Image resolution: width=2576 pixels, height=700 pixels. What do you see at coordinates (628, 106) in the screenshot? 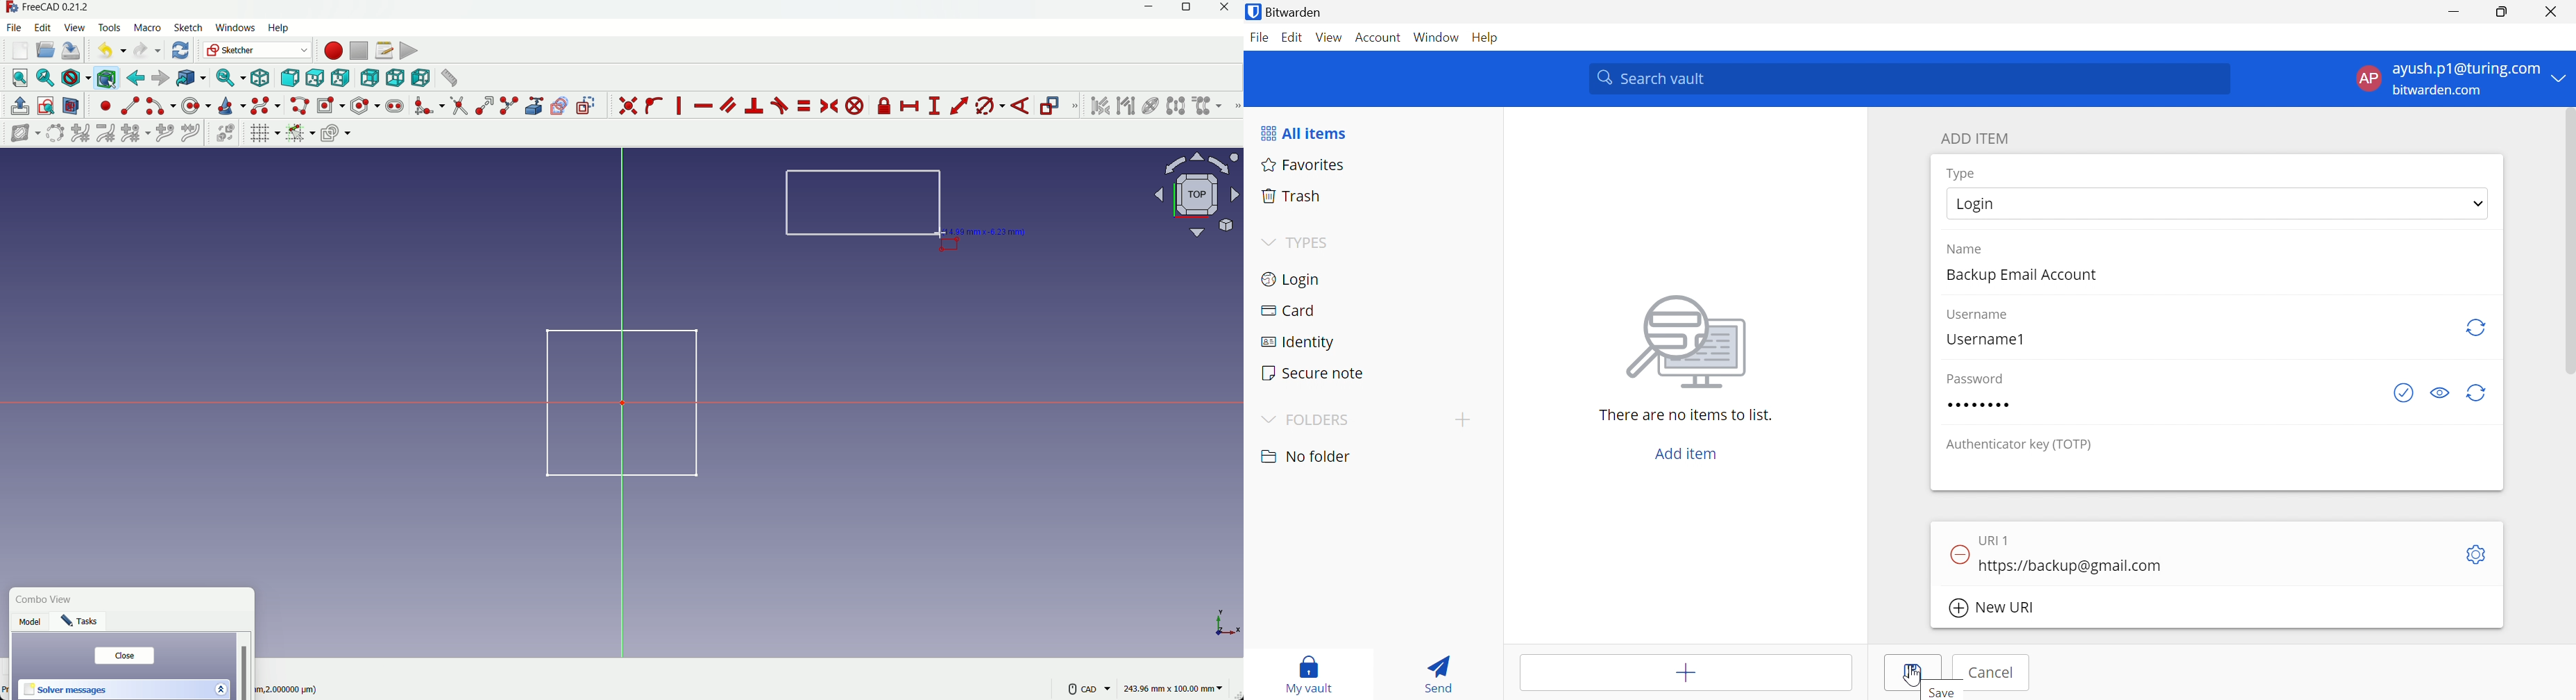
I see `constraint coincident` at bounding box center [628, 106].